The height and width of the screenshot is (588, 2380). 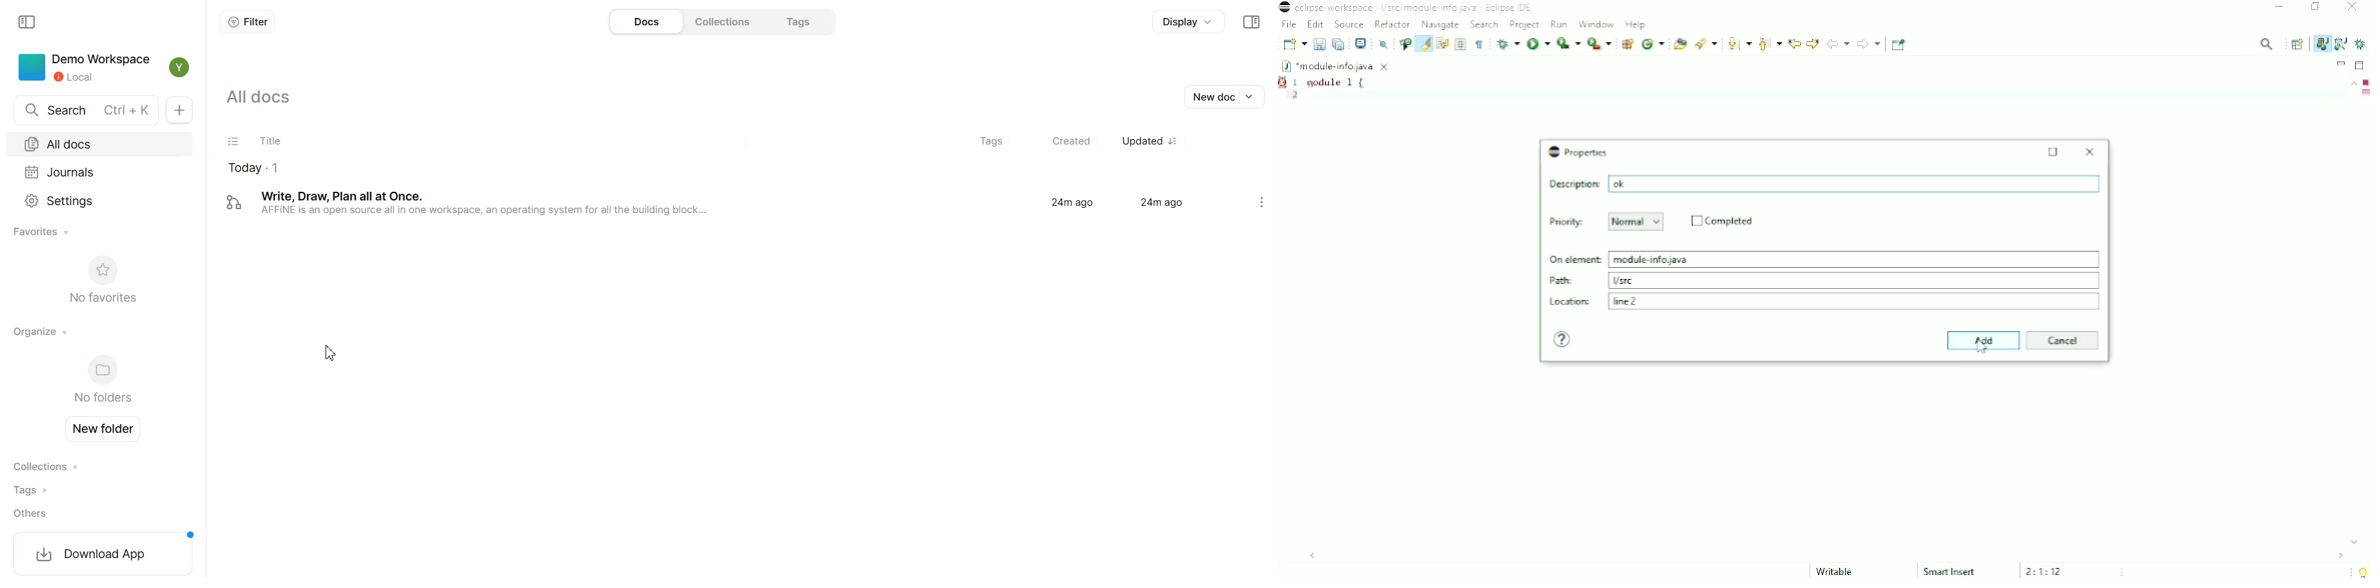 I want to click on Display, so click(x=1187, y=23).